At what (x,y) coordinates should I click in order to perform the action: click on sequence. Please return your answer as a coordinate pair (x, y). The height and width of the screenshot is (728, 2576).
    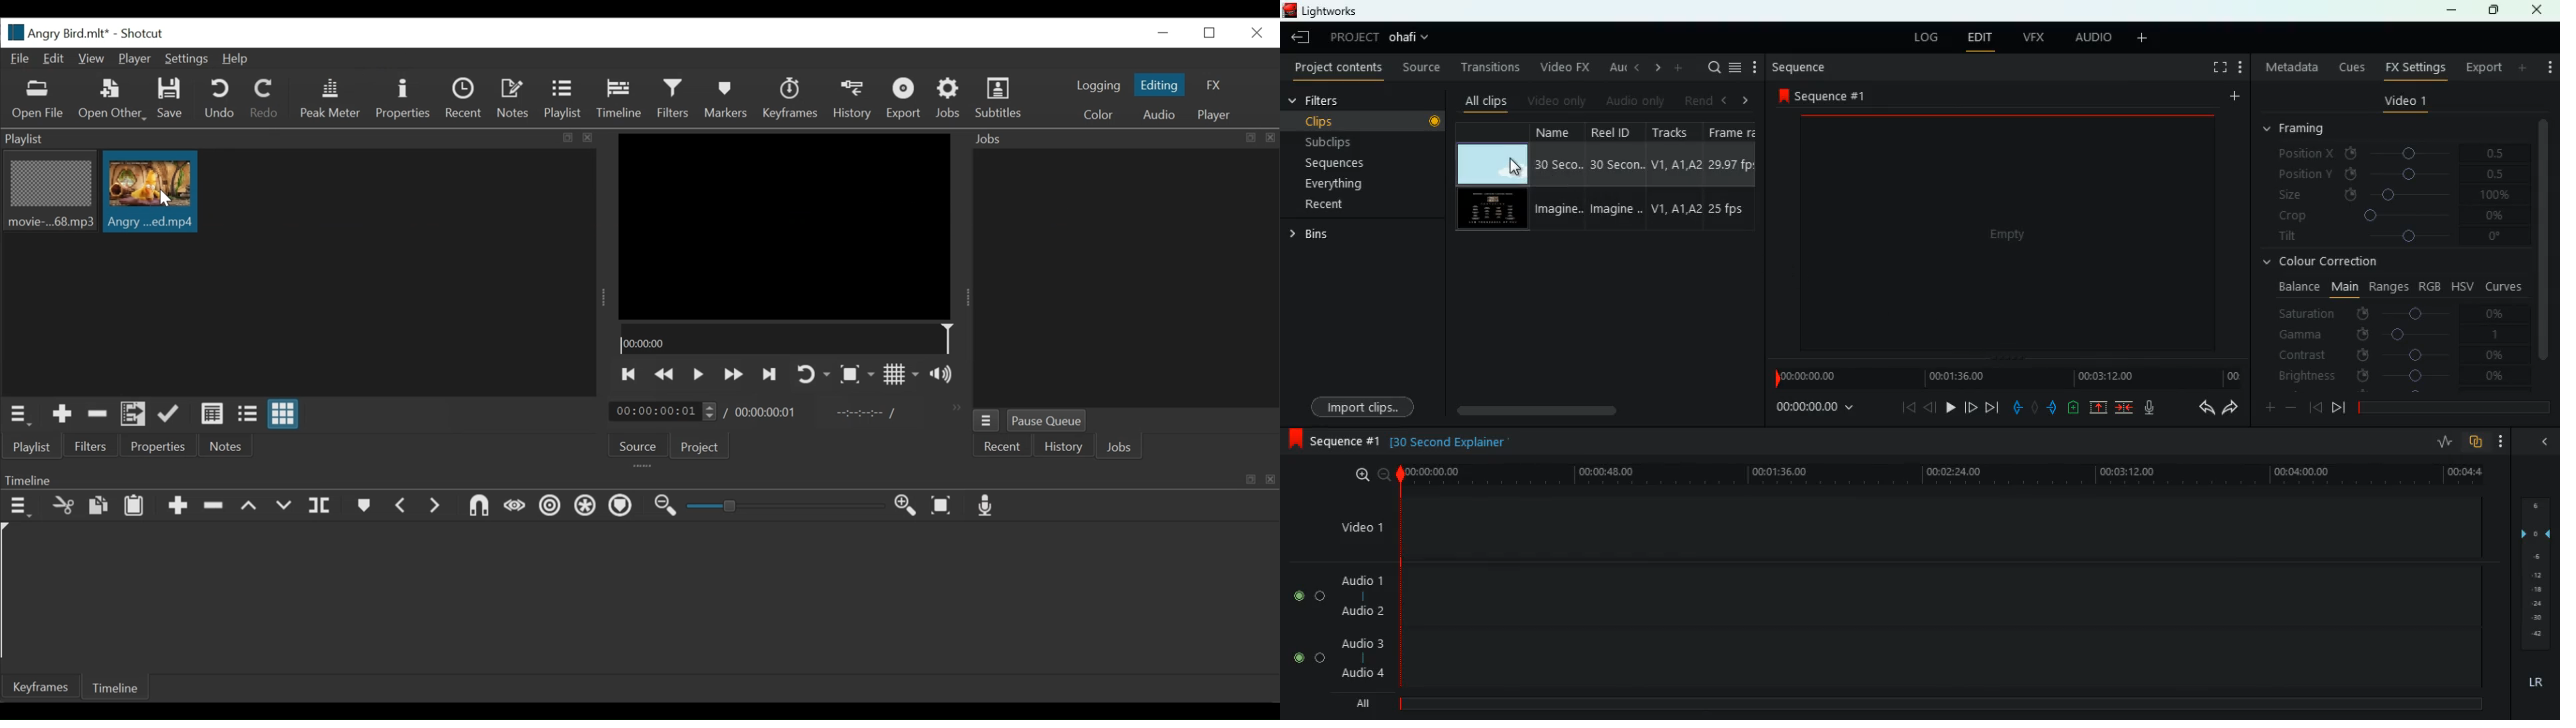
    Looking at the image, I should click on (1801, 67).